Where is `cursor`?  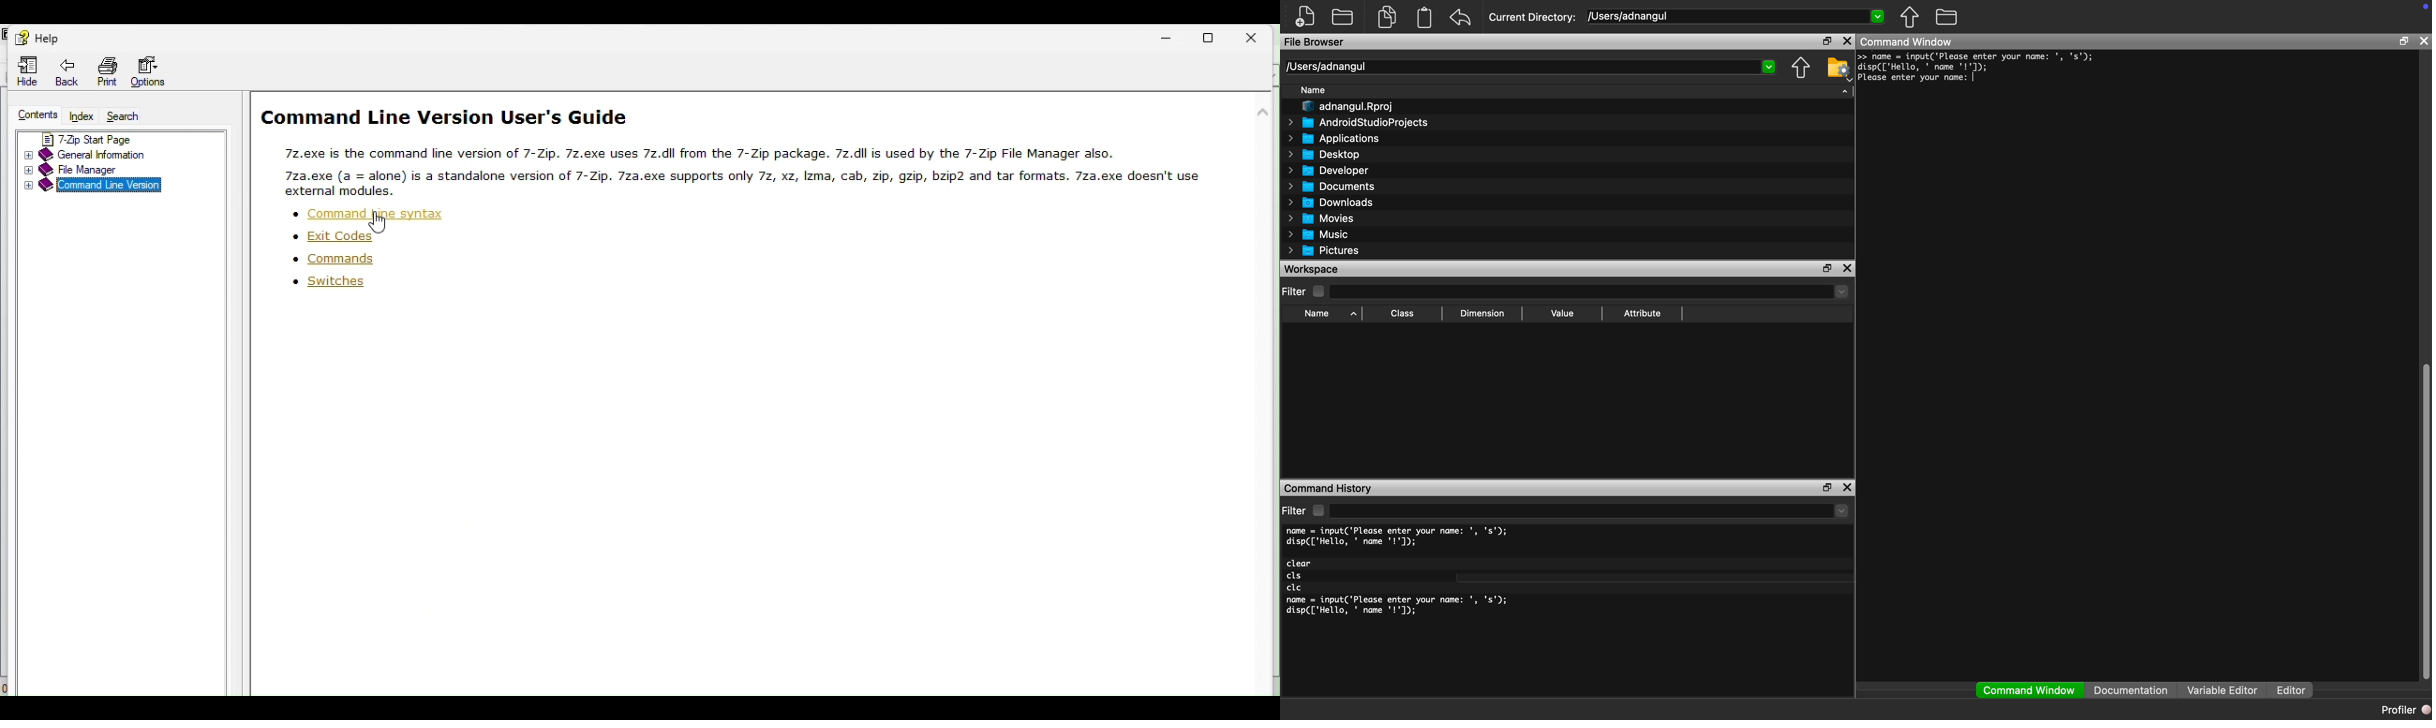
cursor is located at coordinates (381, 225).